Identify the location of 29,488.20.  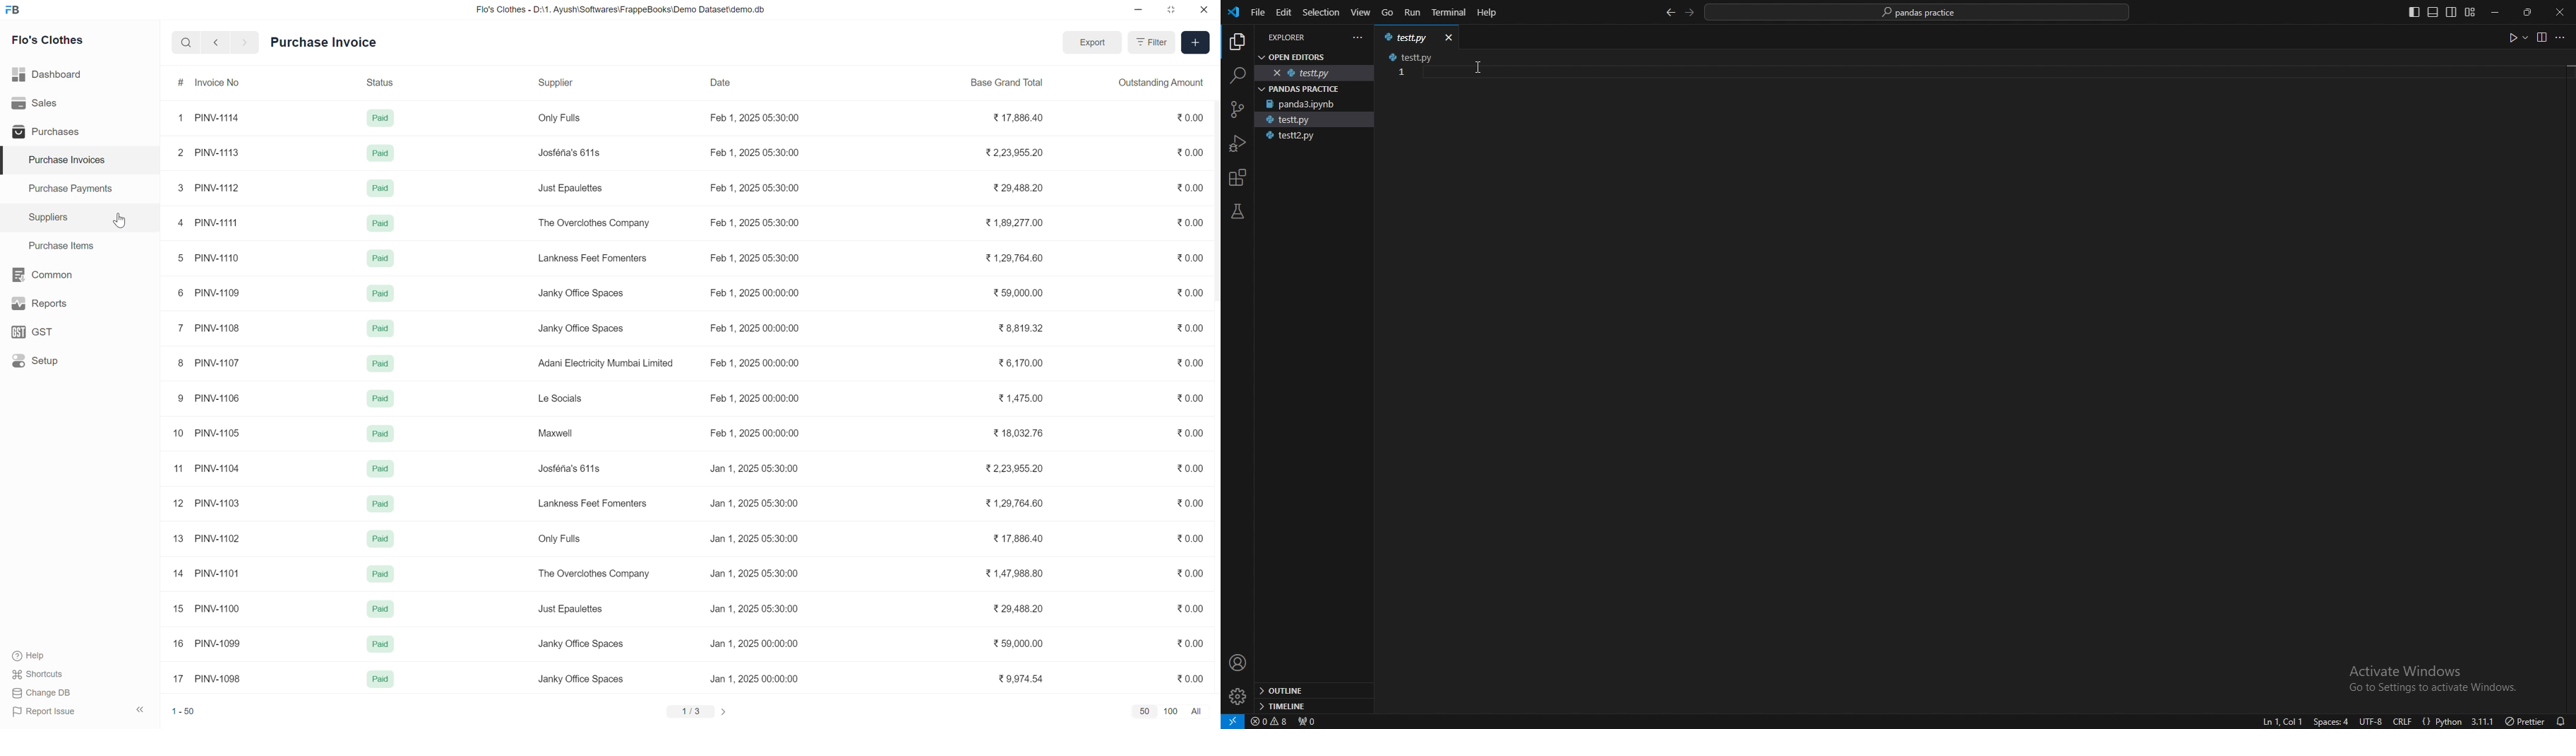
(1019, 188).